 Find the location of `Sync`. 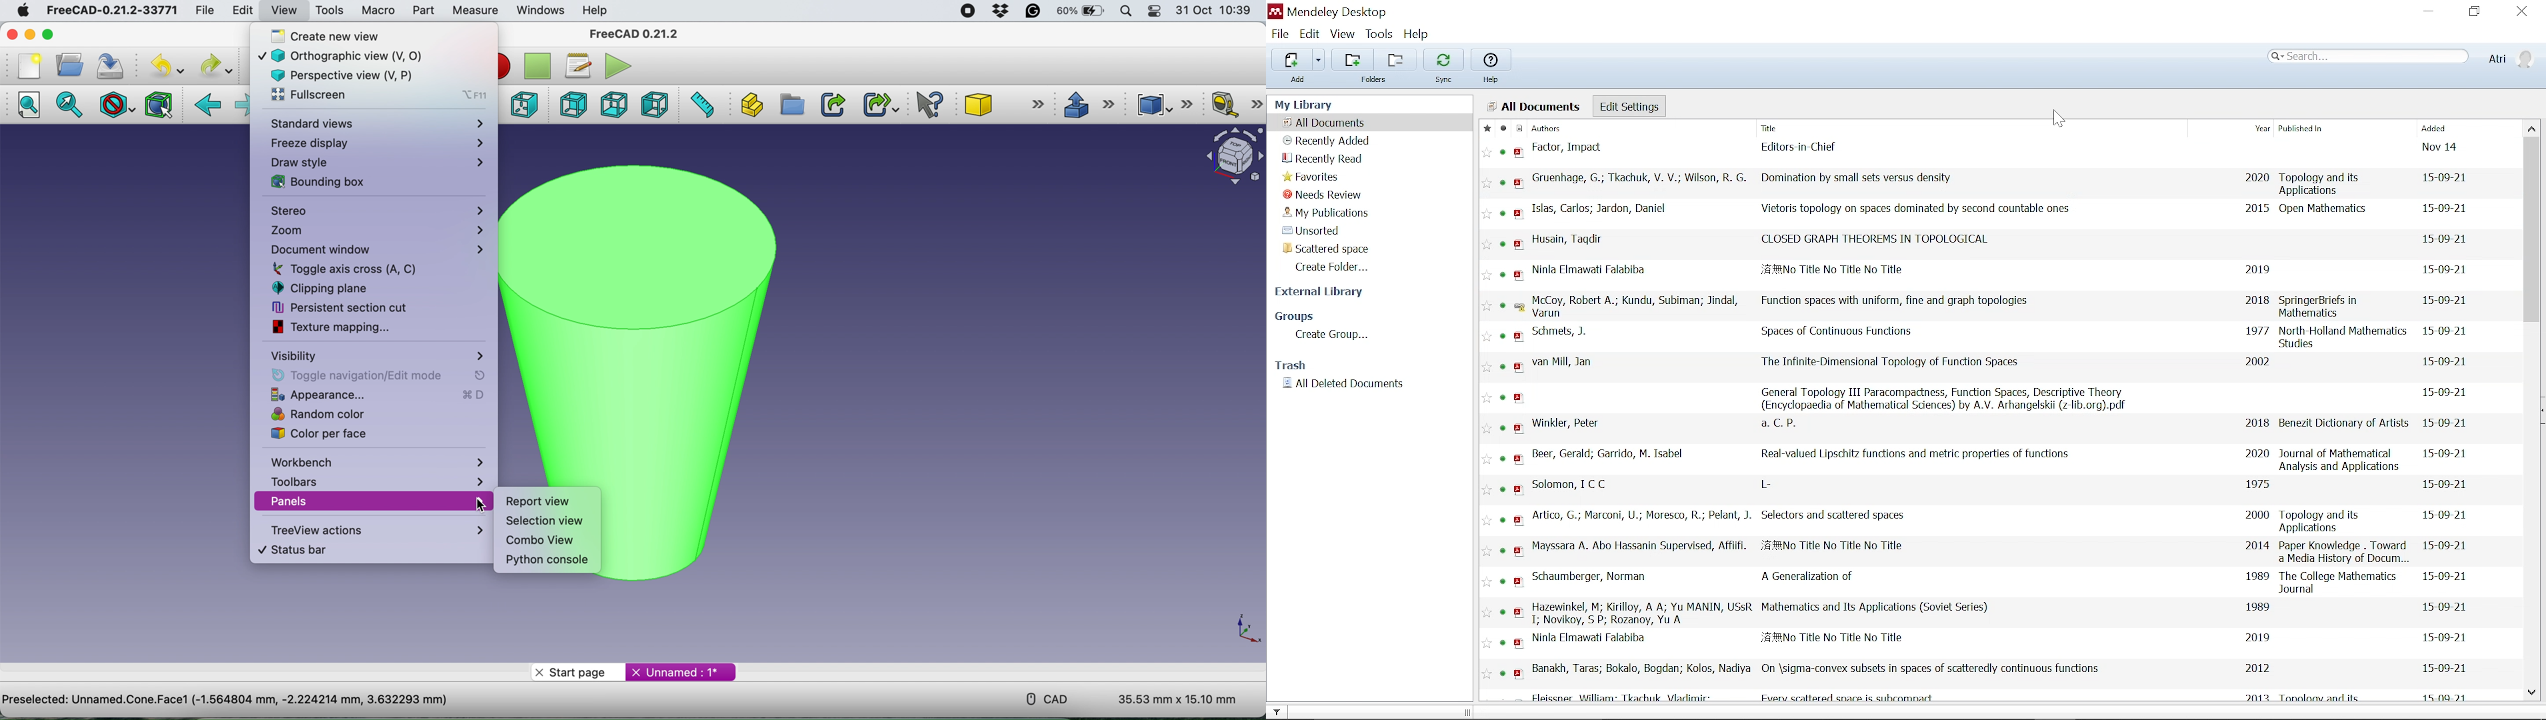

Sync is located at coordinates (1443, 58).